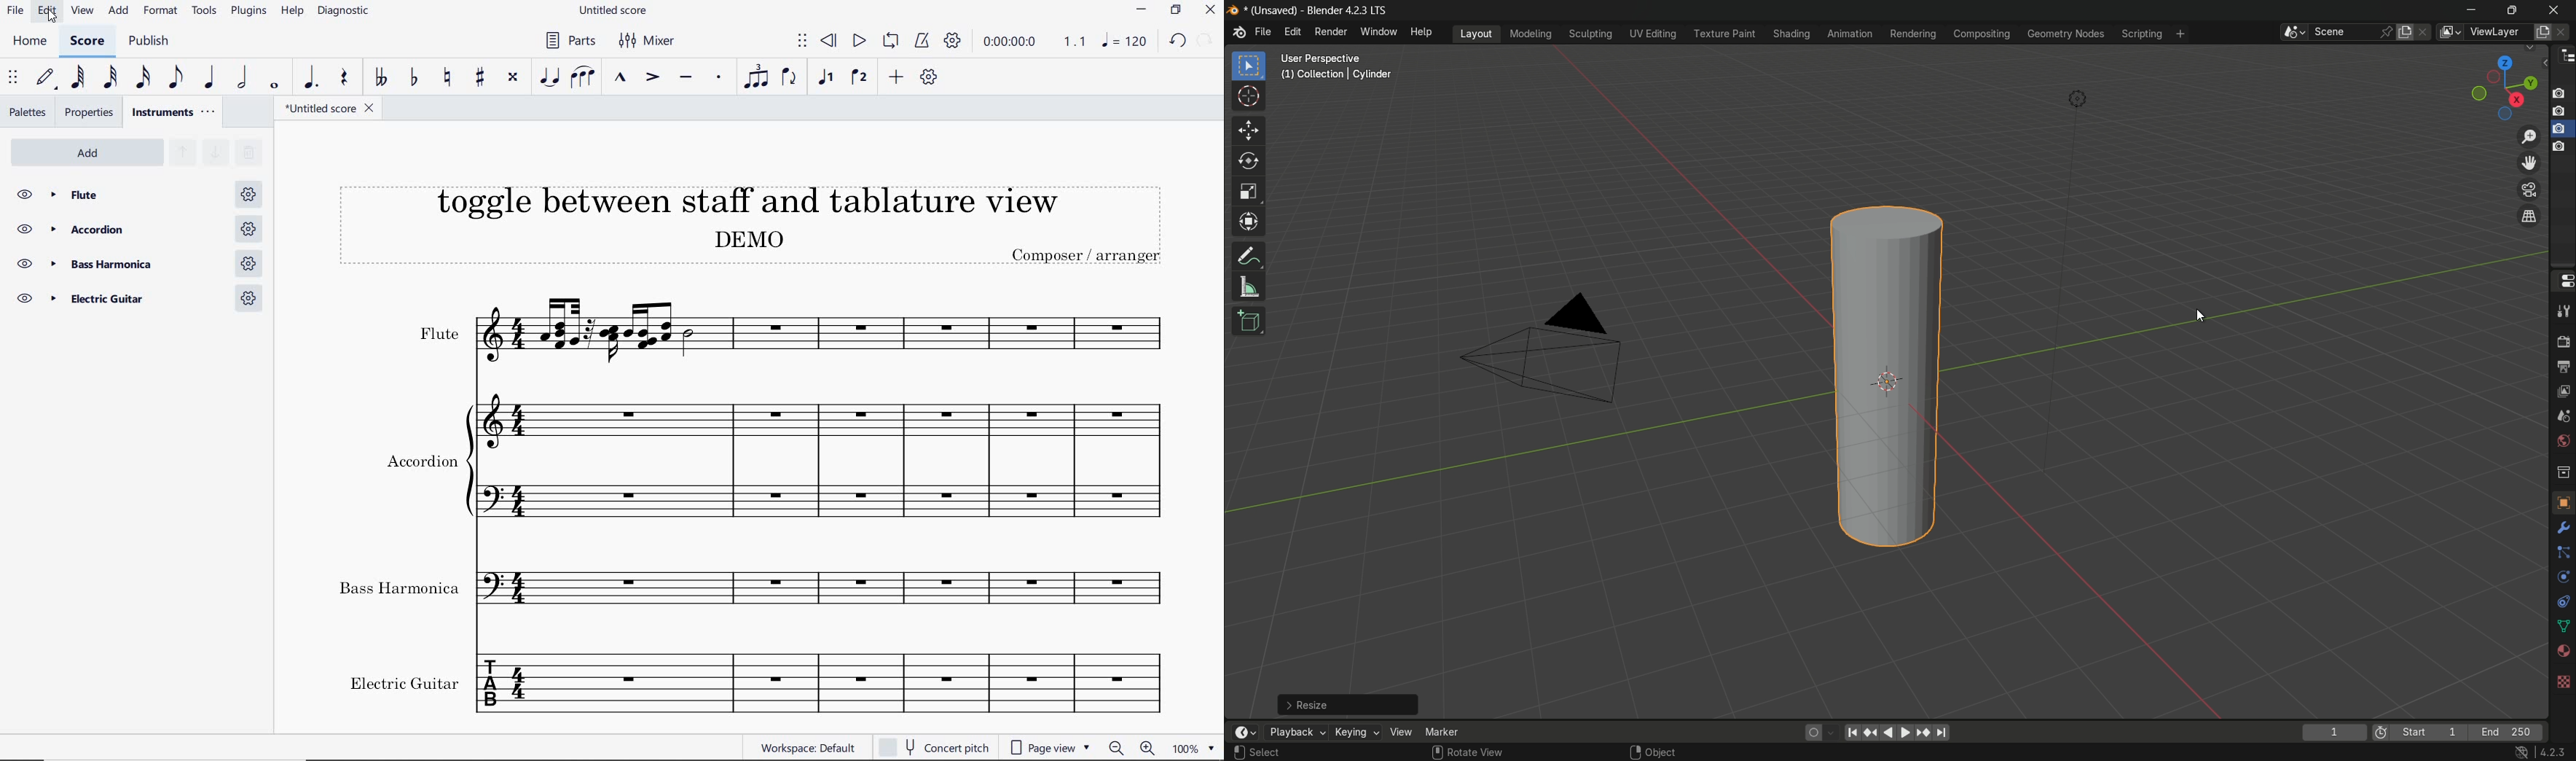 This screenshot has height=784, width=2576. What do you see at coordinates (2079, 99) in the screenshot?
I see `light` at bounding box center [2079, 99].